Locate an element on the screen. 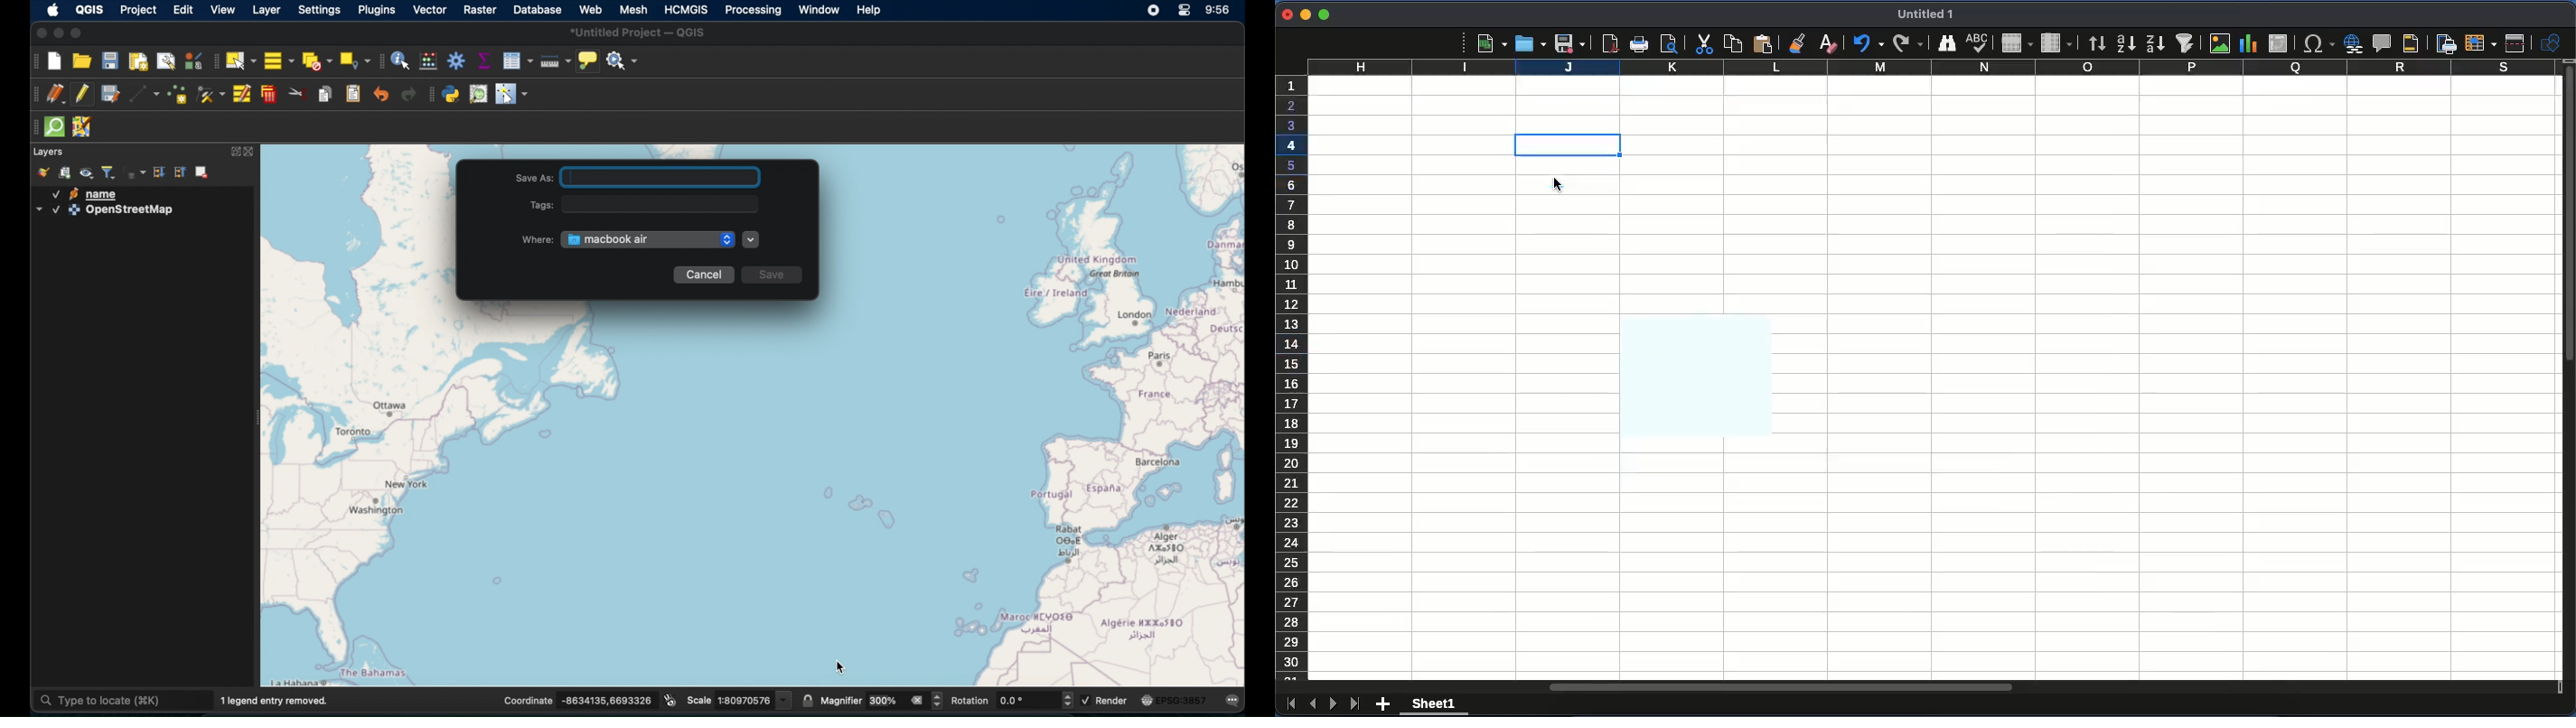 Image resolution: width=2576 pixels, height=728 pixels. undo is located at coordinates (381, 94).